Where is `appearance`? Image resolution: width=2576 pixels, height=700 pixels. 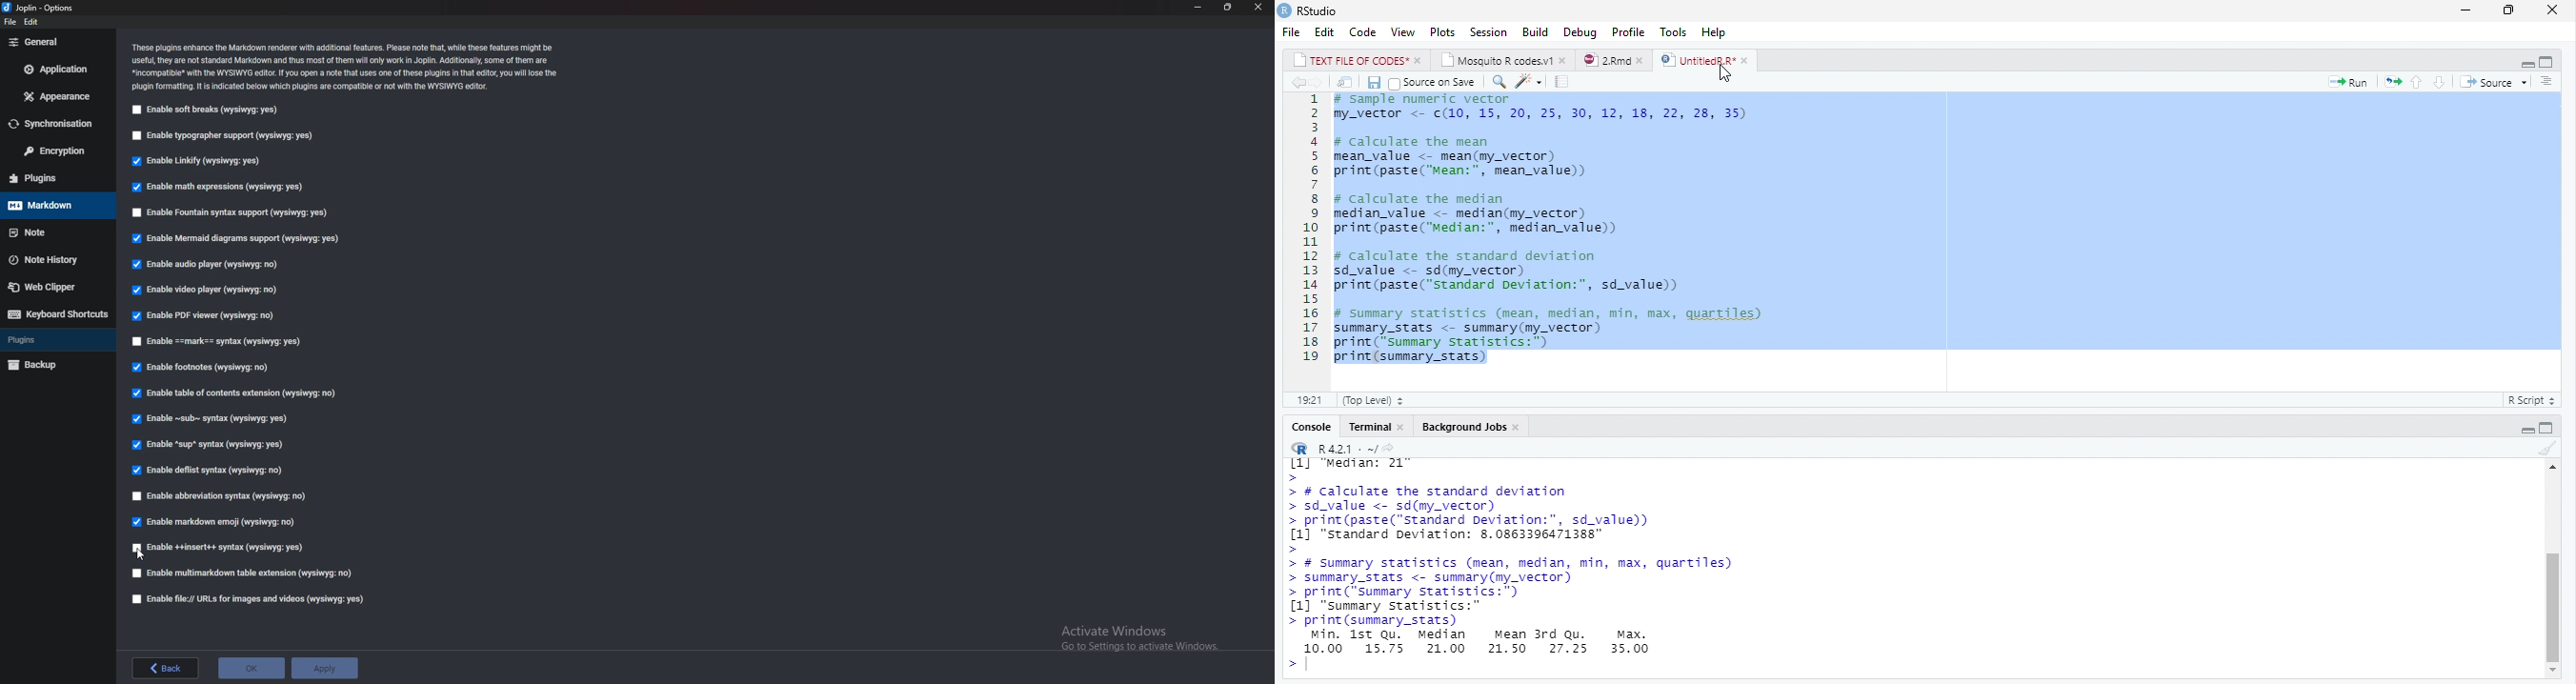 appearance is located at coordinates (54, 98).